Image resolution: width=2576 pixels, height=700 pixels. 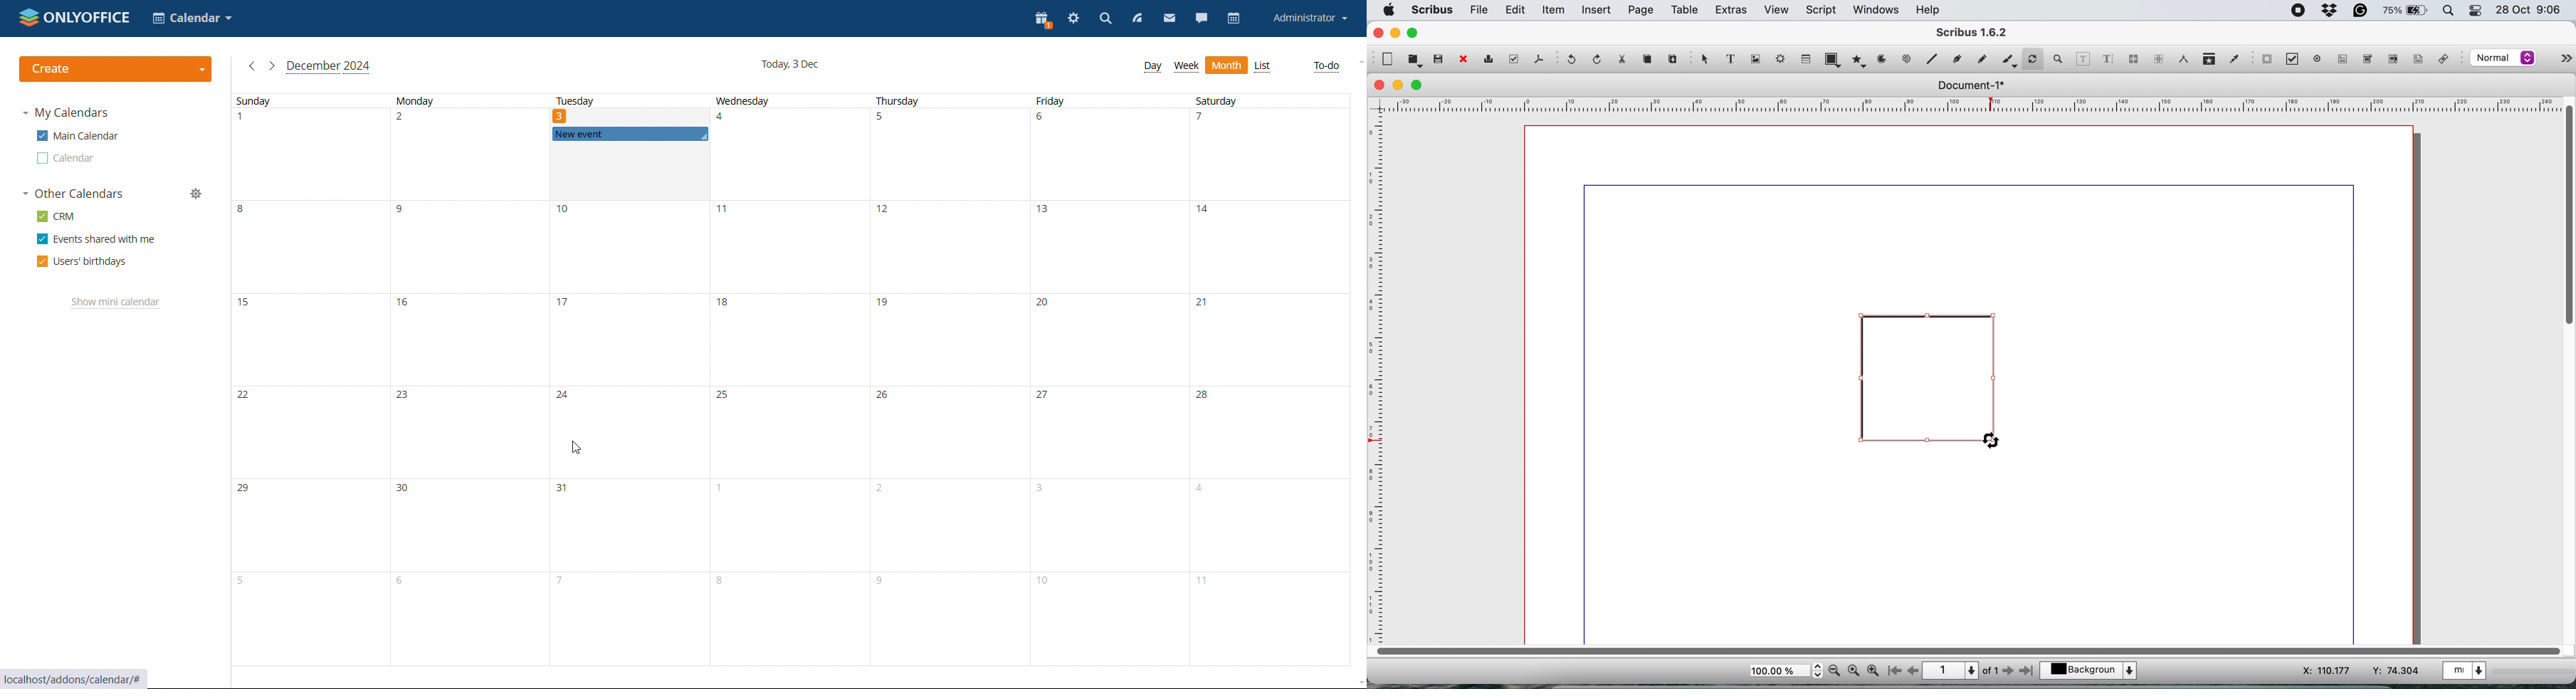 What do you see at coordinates (310, 155) in the screenshot?
I see `date` at bounding box center [310, 155].